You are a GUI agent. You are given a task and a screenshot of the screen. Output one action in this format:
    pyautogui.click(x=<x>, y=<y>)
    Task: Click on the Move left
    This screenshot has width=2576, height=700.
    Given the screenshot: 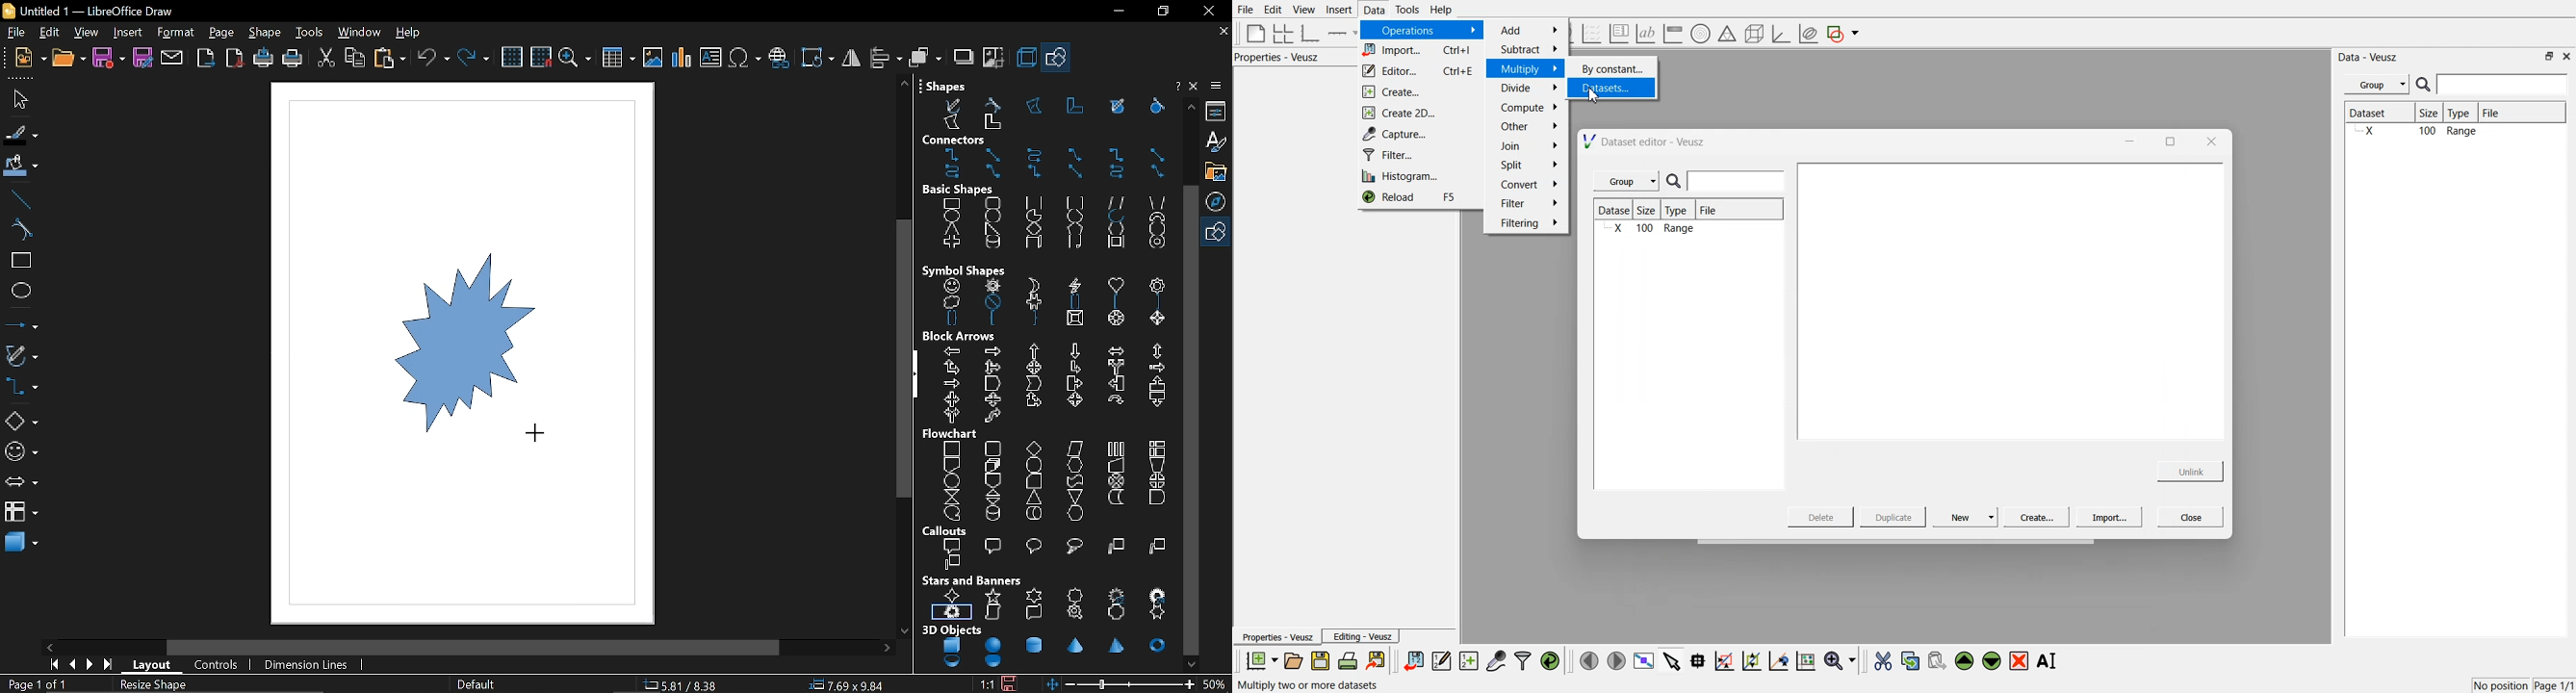 What is the action you would take?
    pyautogui.click(x=49, y=647)
    